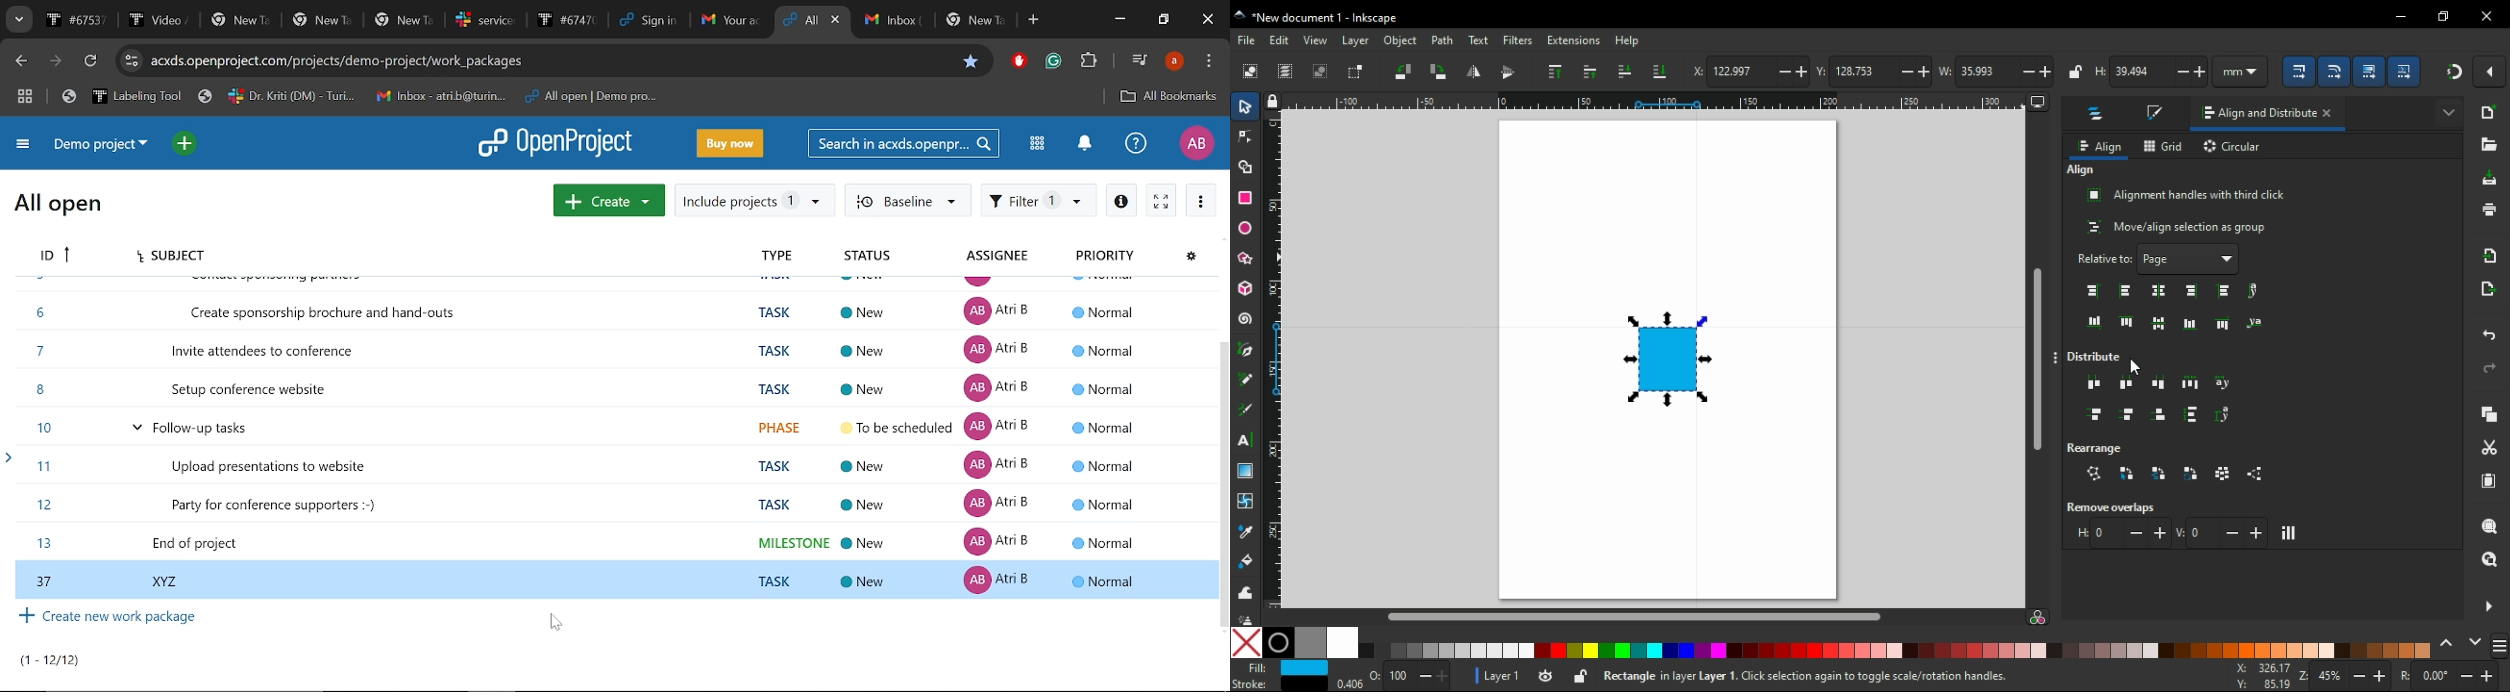  What do you see at coordinates (778, 258) in the screenshot?
I see `Type` at bounding box center [778, 258].